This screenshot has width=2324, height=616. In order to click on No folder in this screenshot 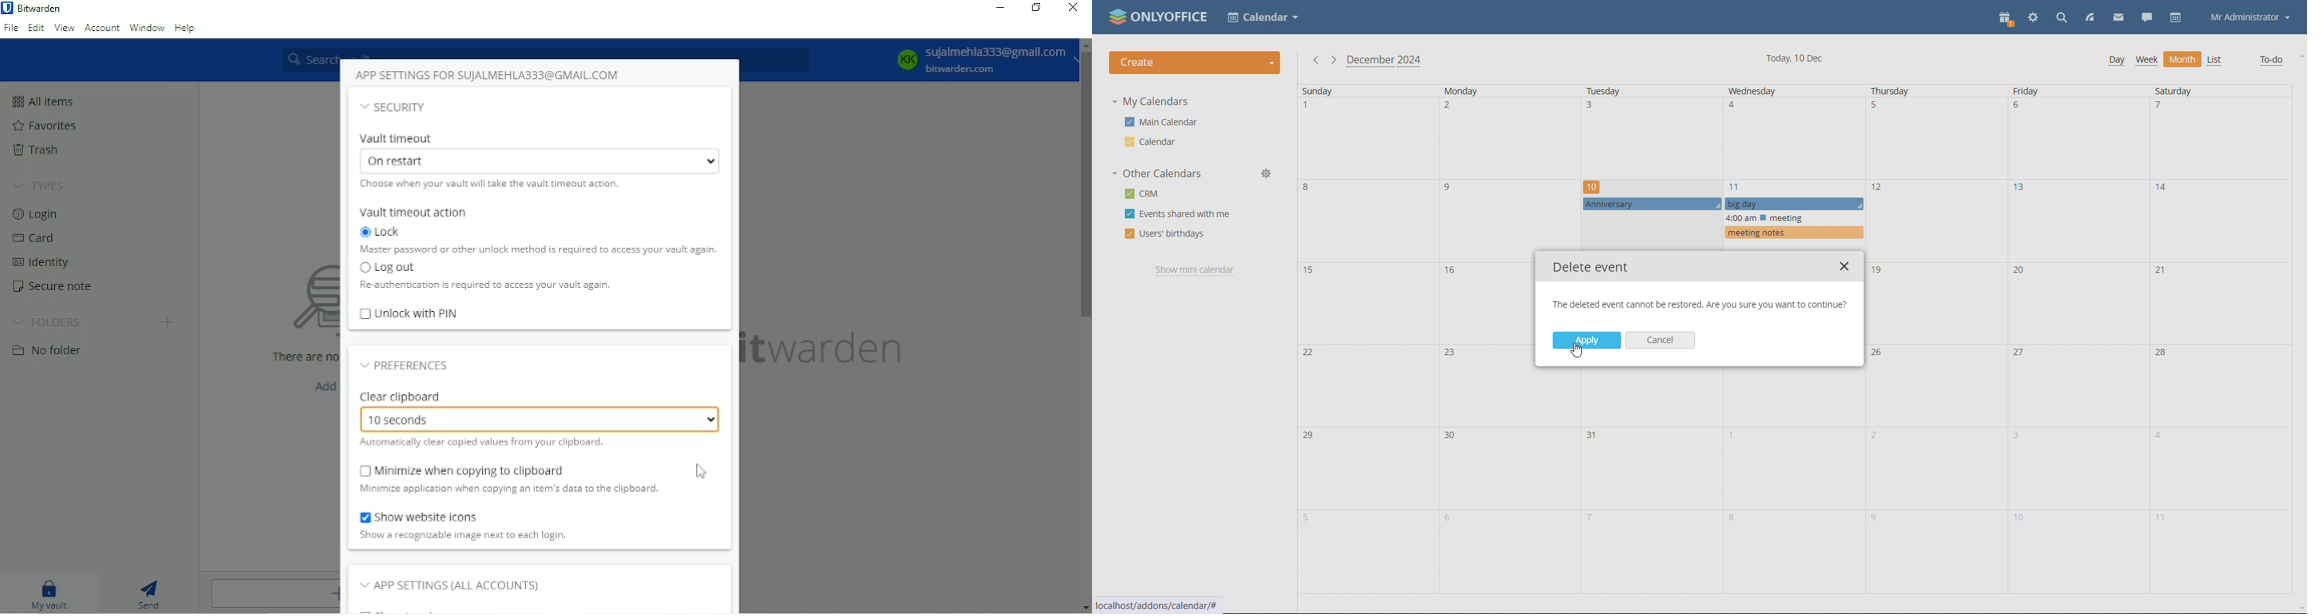, I will do `click(54, 350)`.